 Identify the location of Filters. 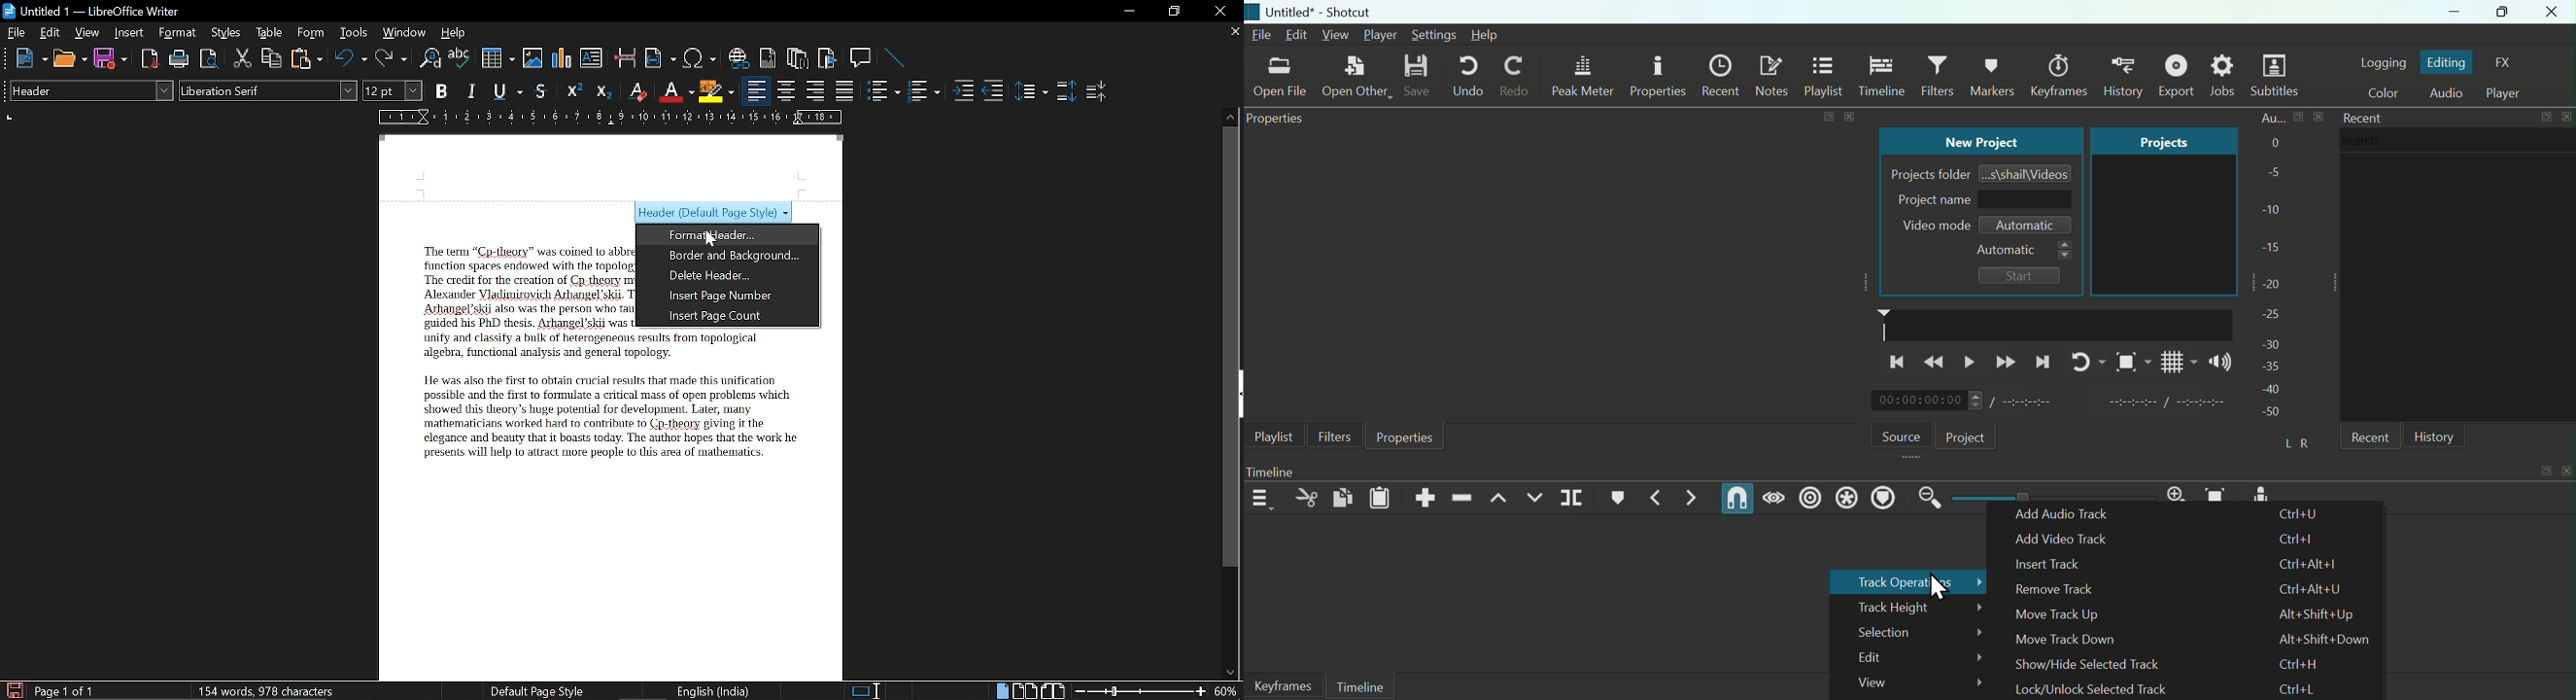
(1939, 77).